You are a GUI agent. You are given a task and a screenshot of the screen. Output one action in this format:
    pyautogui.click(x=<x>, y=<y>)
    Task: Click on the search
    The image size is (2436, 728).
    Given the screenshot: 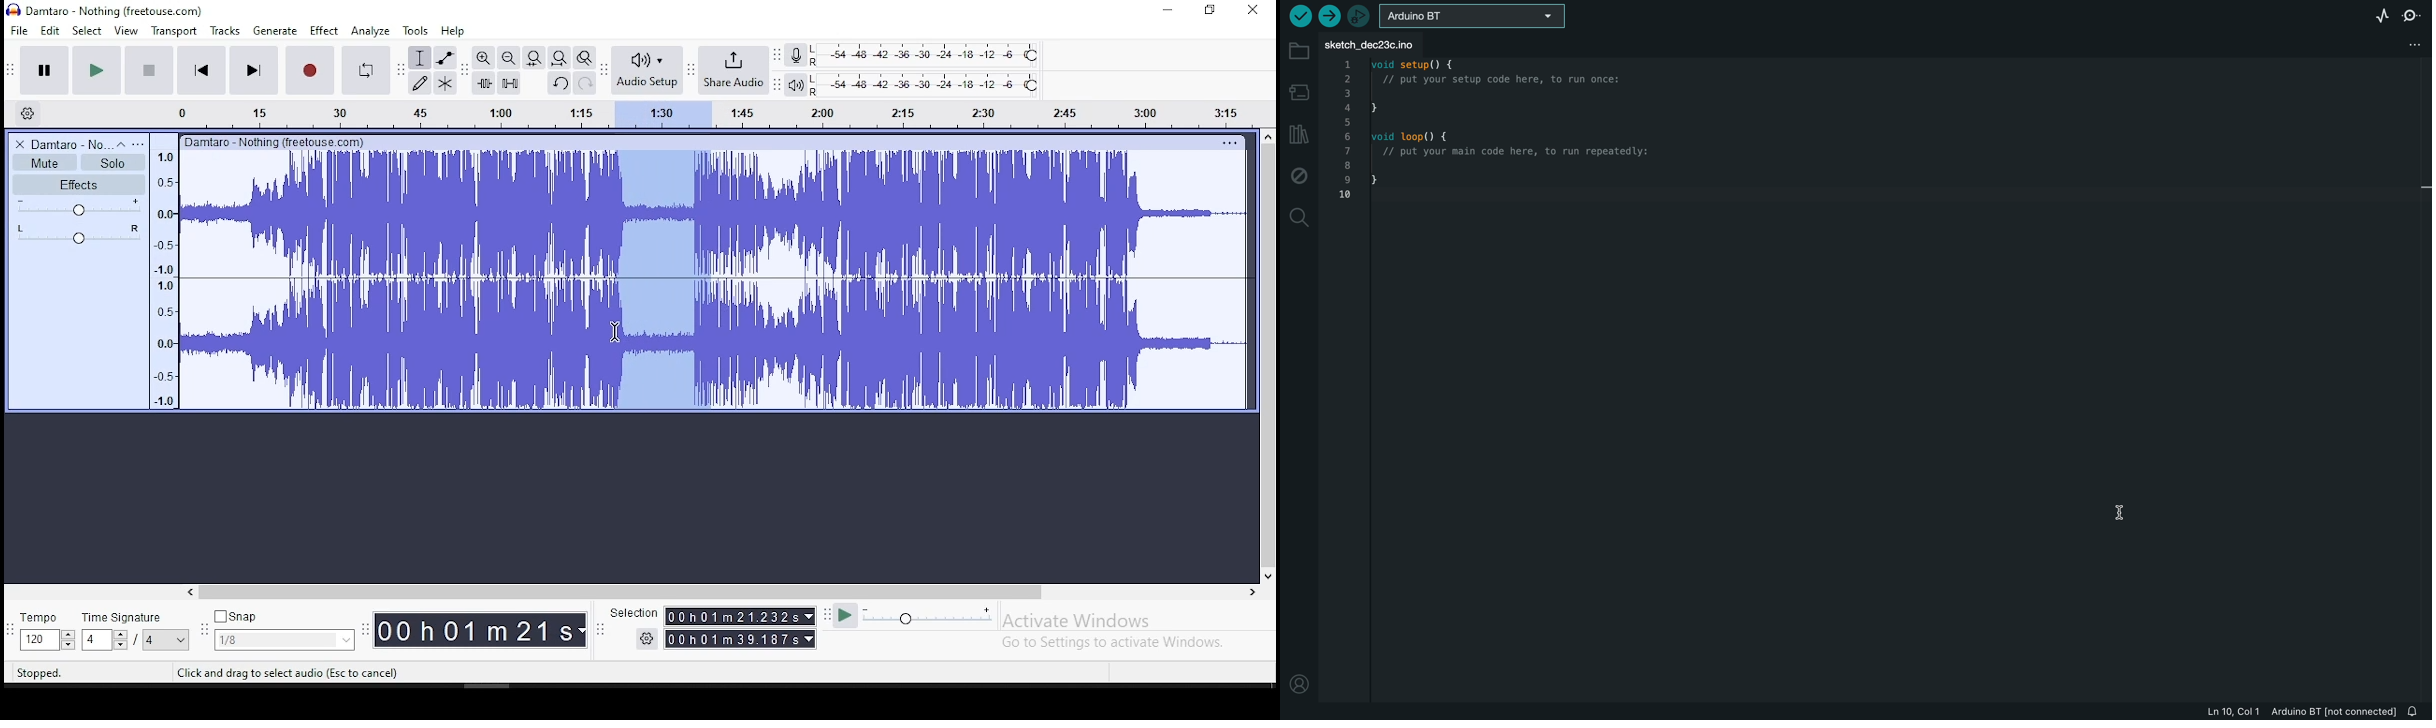 What is the action you would take?
    pyautogui.click(x=1298, y=217)
    